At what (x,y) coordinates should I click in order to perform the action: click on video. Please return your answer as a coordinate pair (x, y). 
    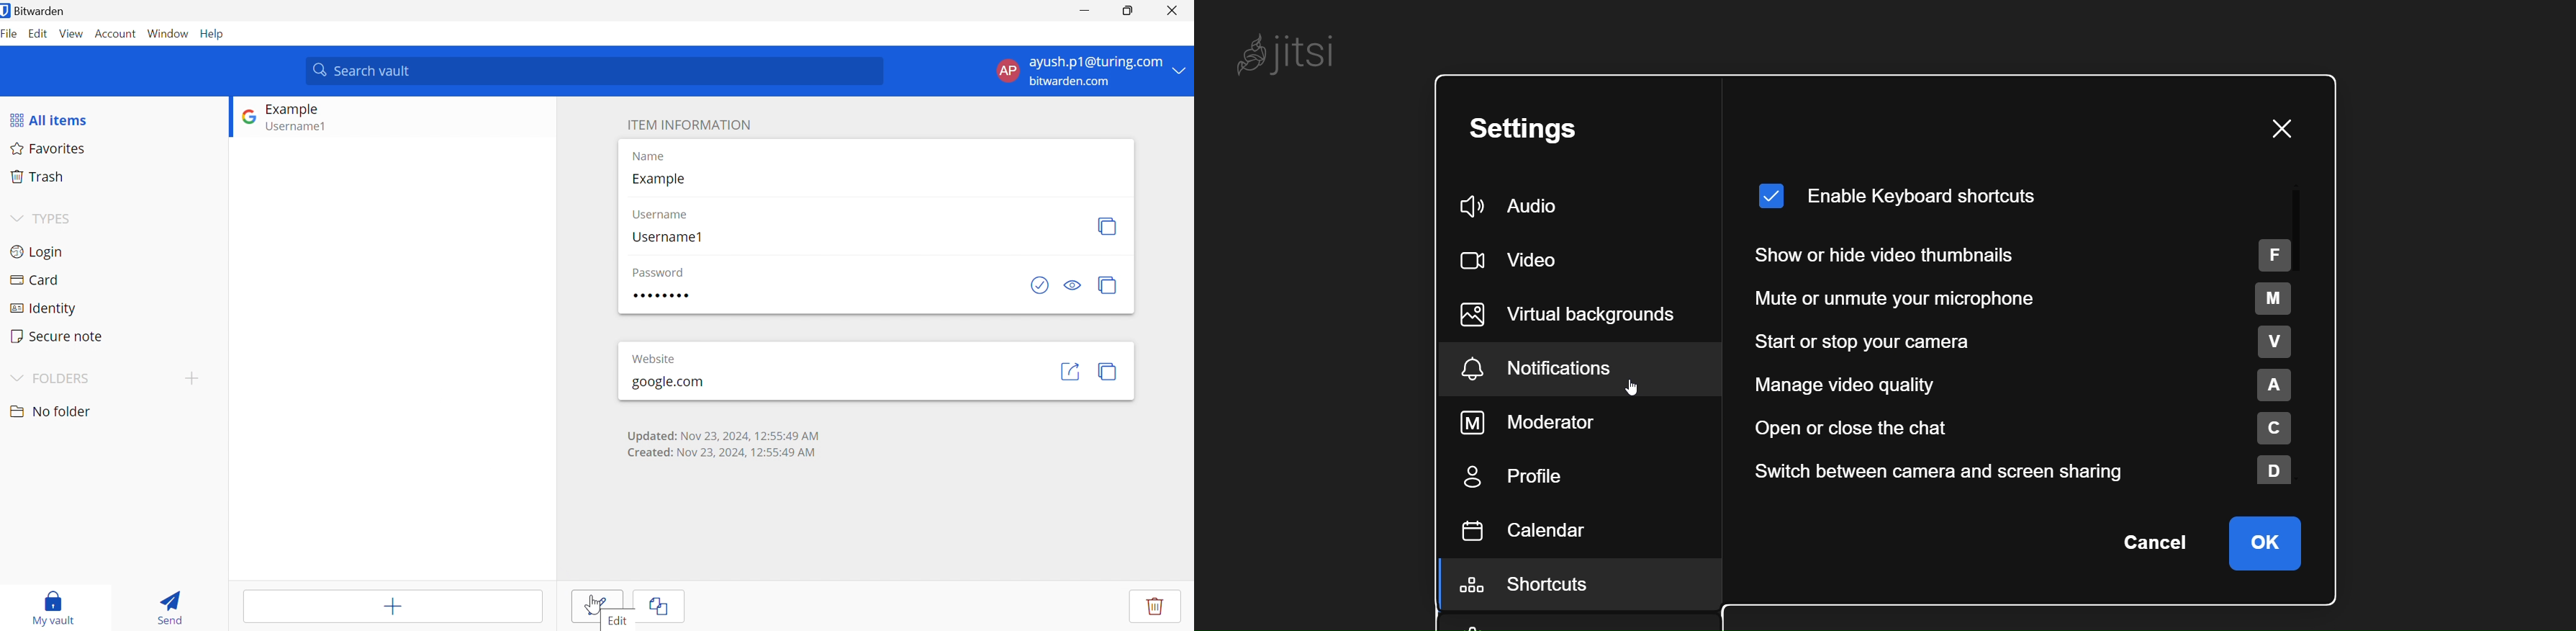
    Looking at the image, I should click on (1519, 259).